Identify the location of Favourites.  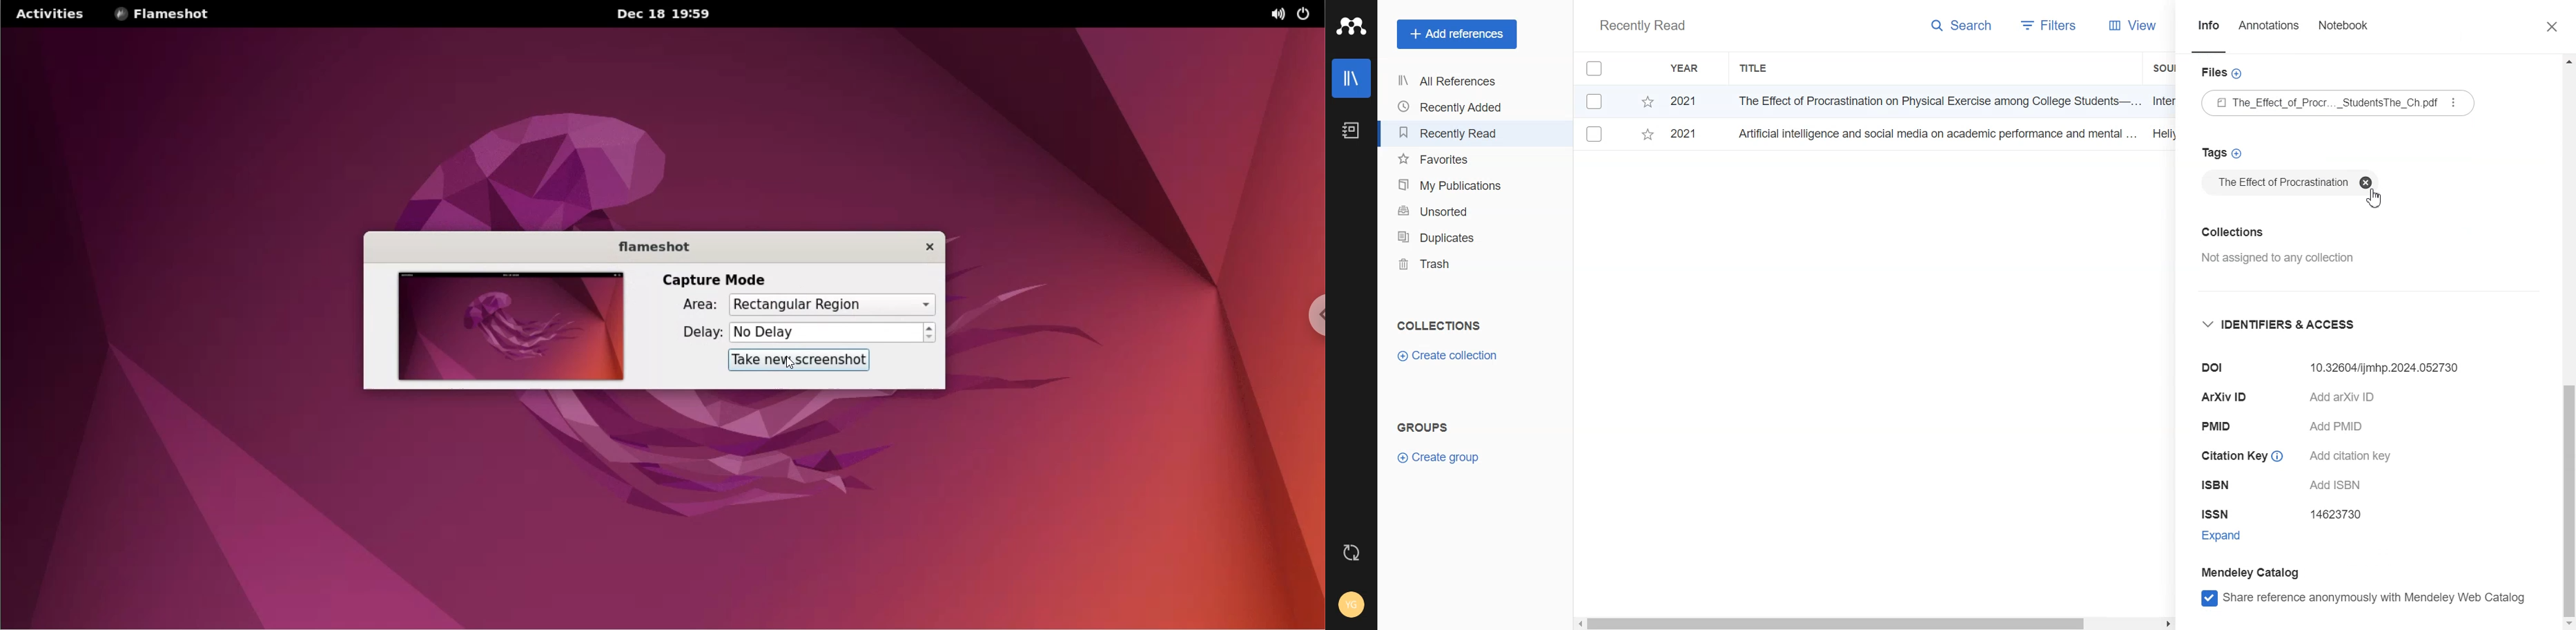
(1454, 160).